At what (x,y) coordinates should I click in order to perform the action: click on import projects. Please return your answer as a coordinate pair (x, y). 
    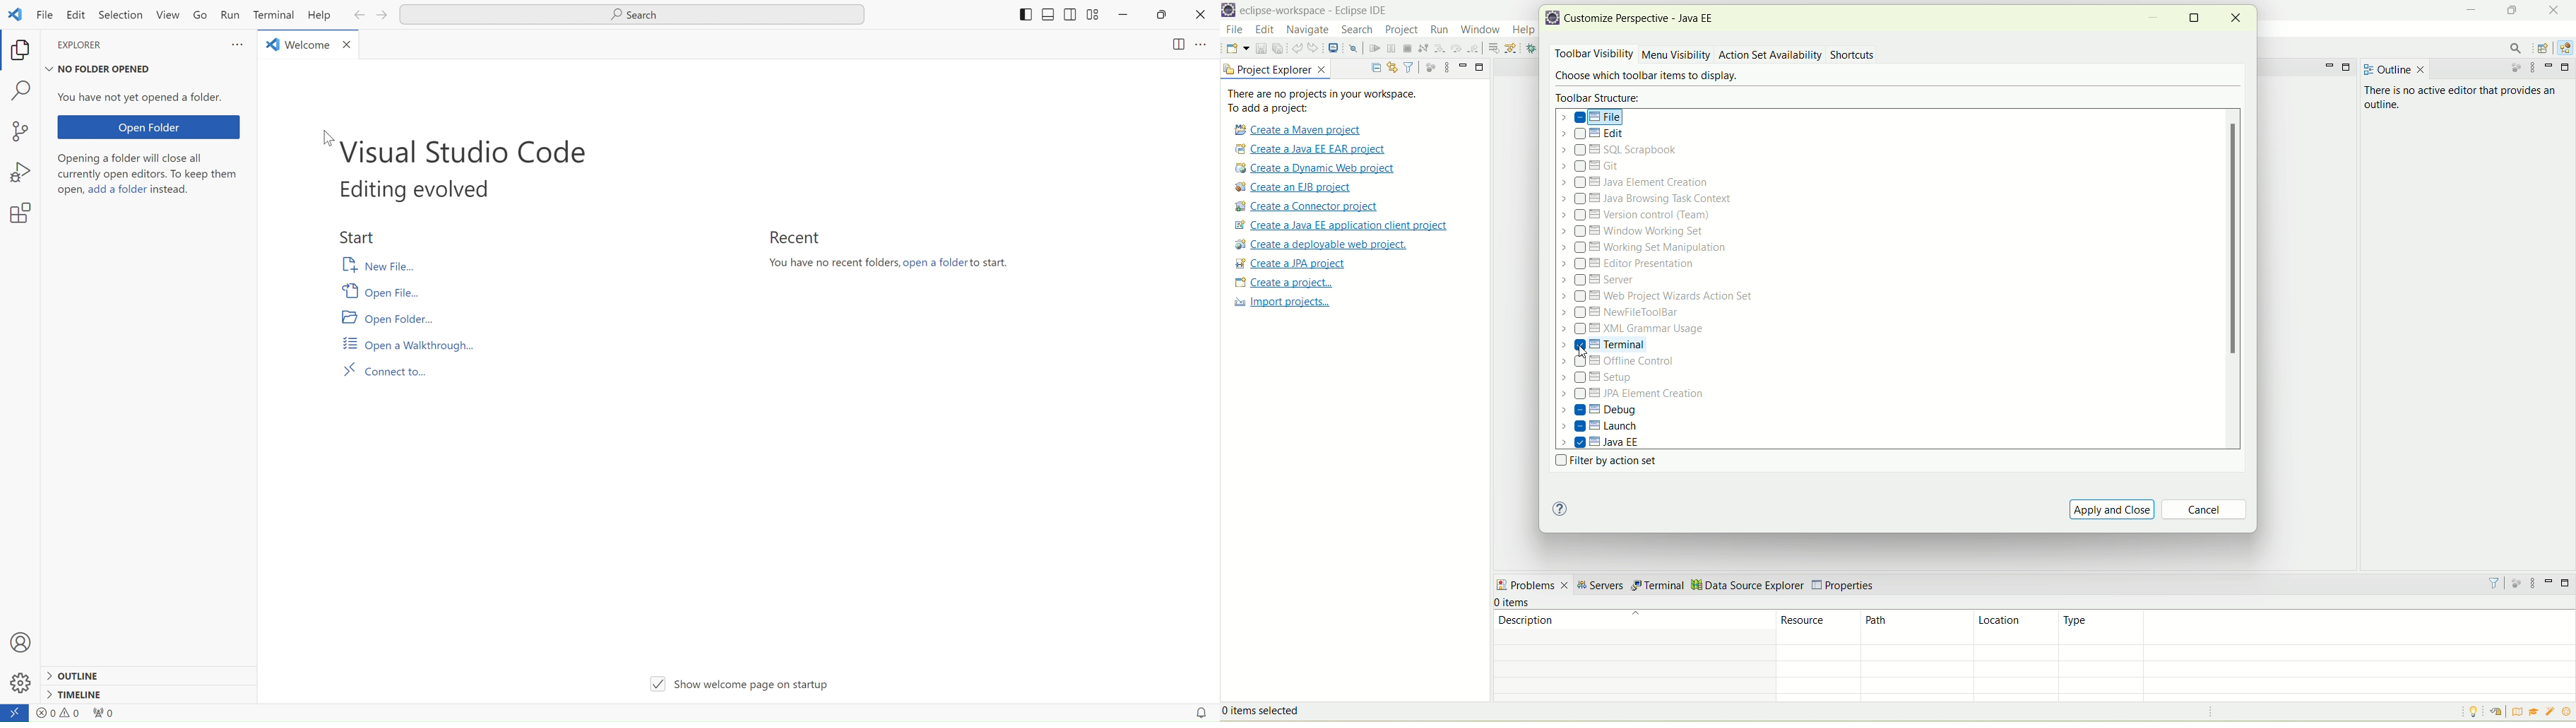
    Looking at the image, I should click on (1281, 304).